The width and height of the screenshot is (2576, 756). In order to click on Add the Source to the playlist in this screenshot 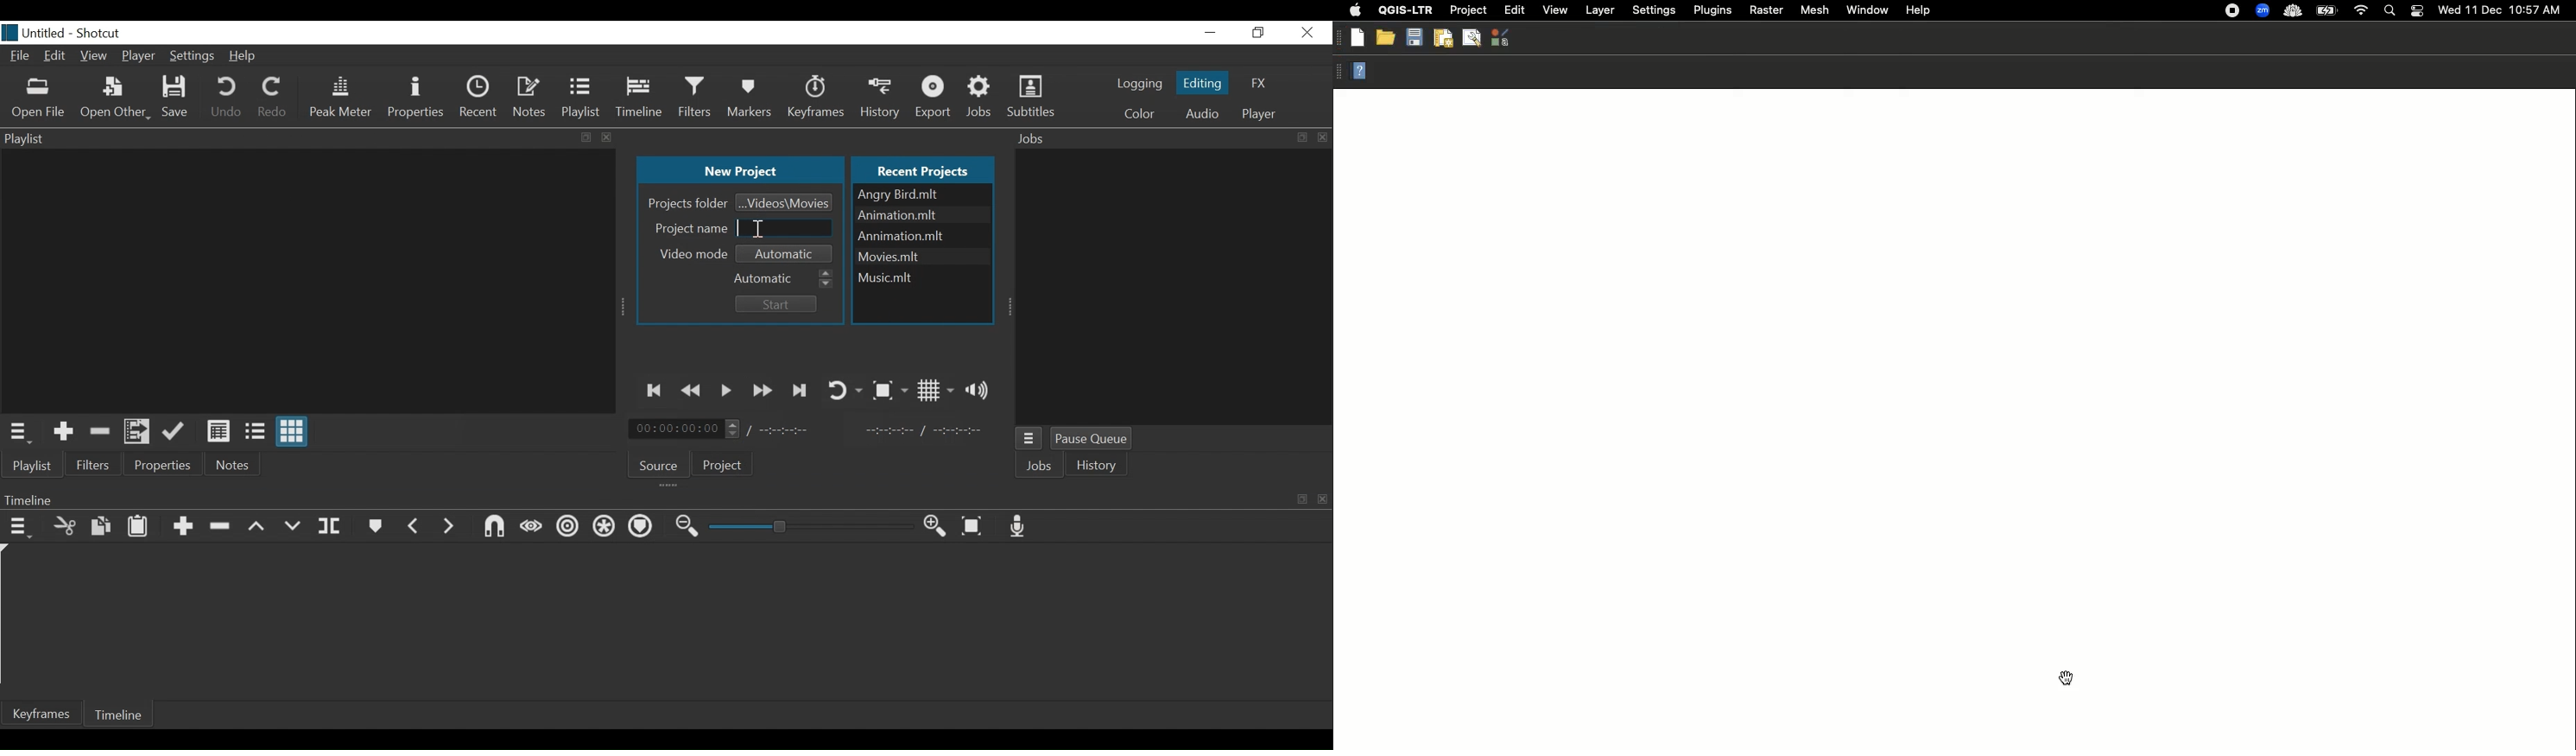, I will do `click(63, 431)`.